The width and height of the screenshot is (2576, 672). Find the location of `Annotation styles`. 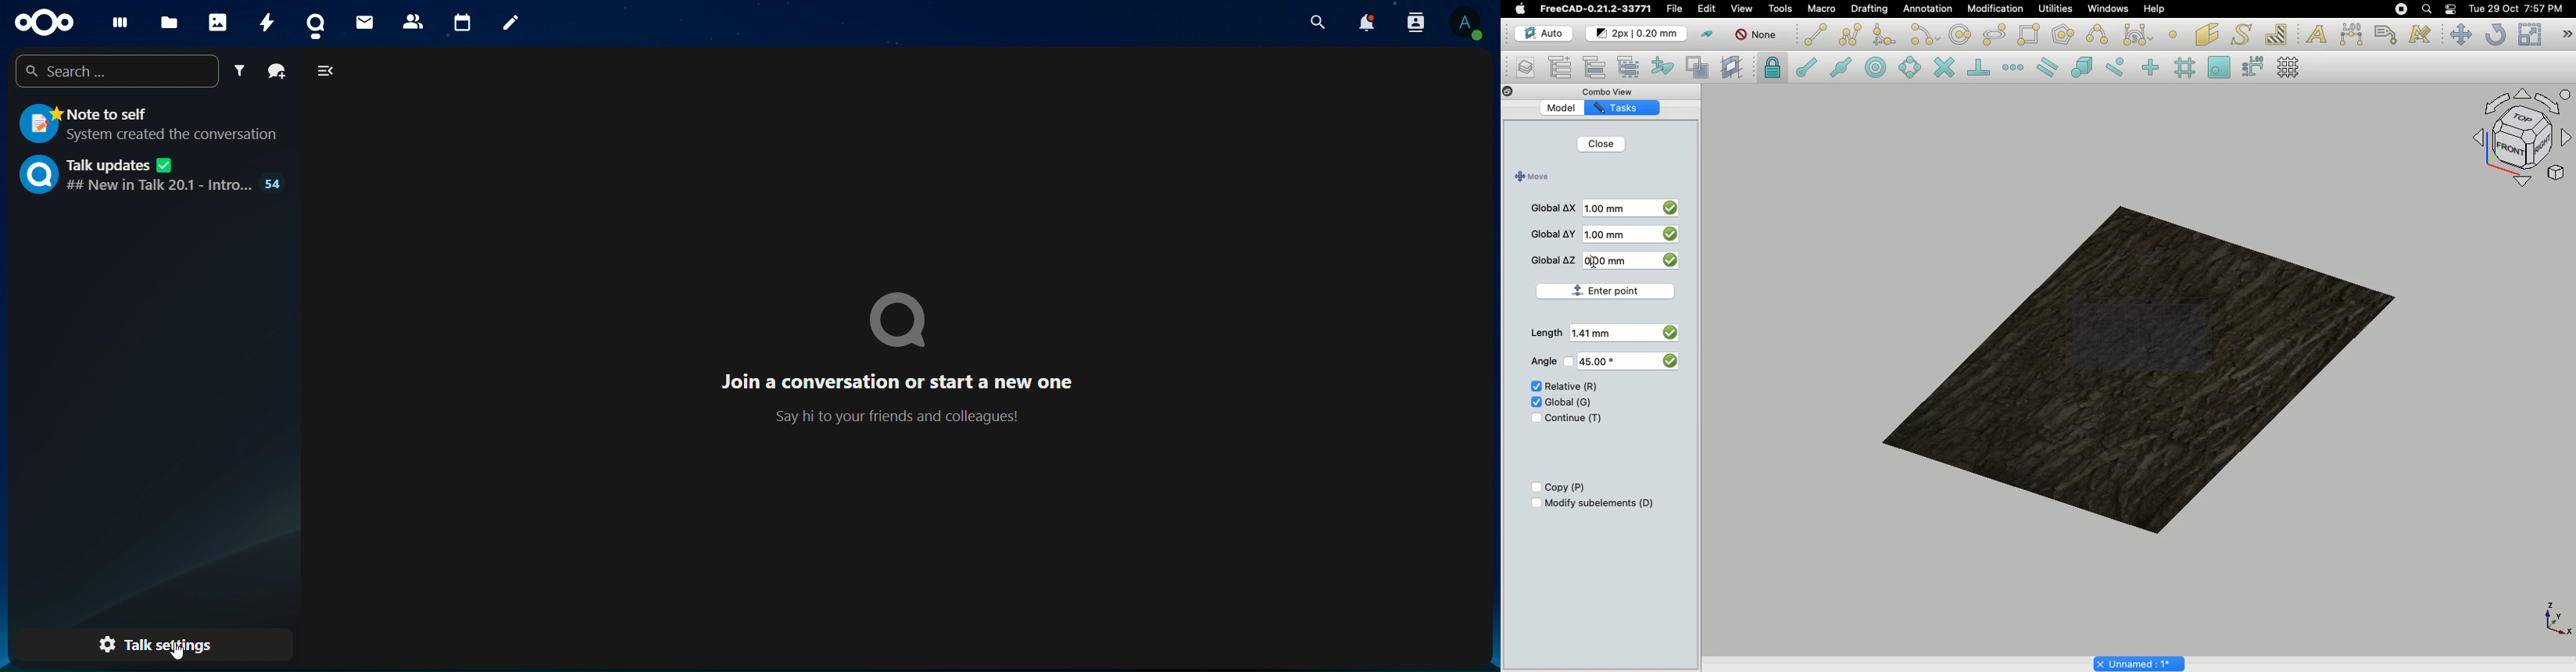

Annotation styles is located at coordinates (2421, 34).